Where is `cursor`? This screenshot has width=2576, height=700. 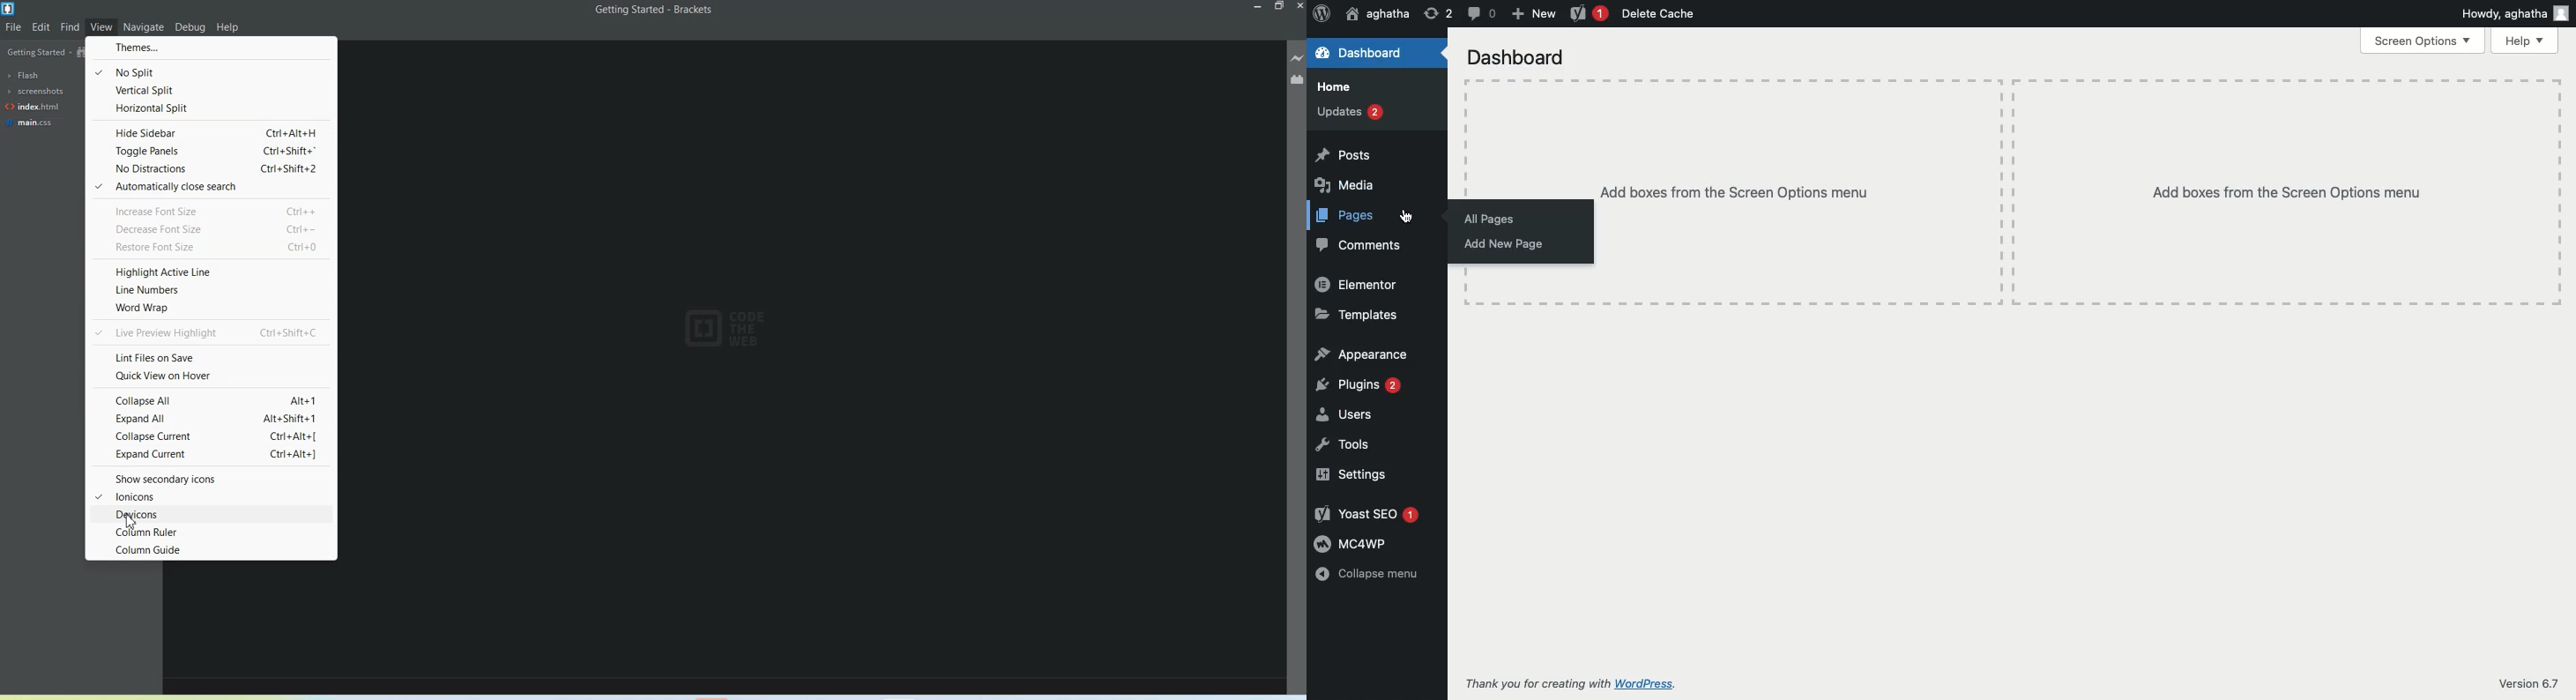 cursor is located at coordinates (1403, 215).